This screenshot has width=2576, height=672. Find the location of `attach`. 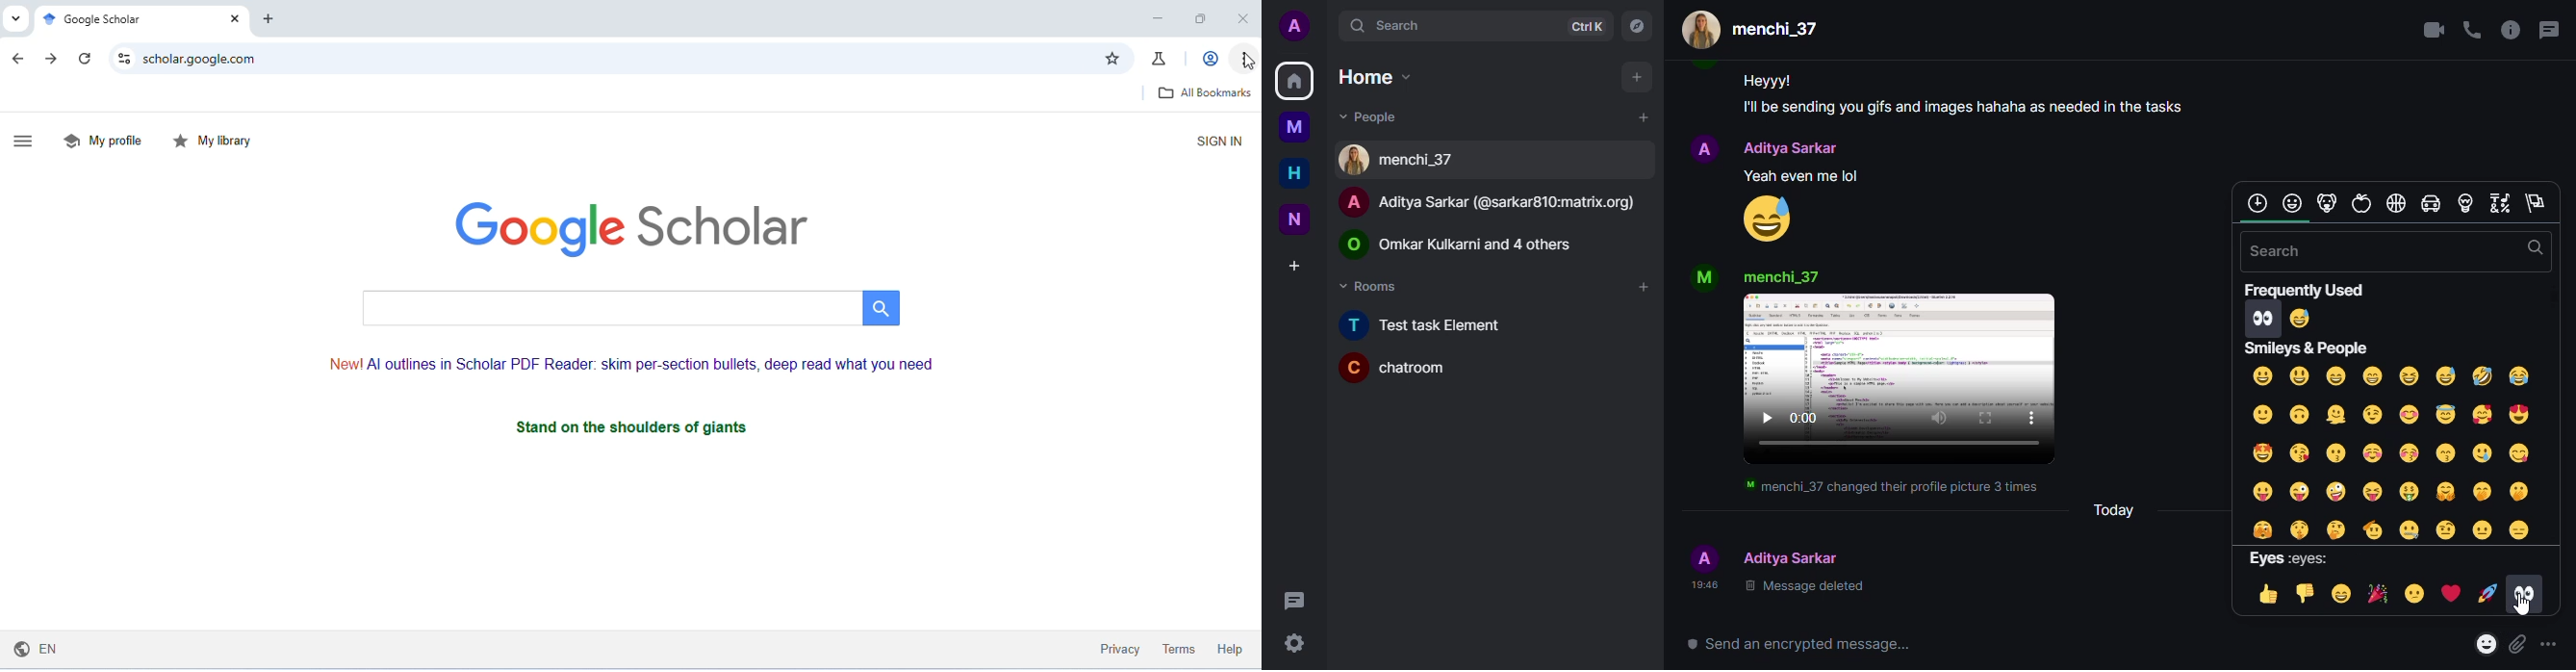

attach is located at coordinates (2516, 645).